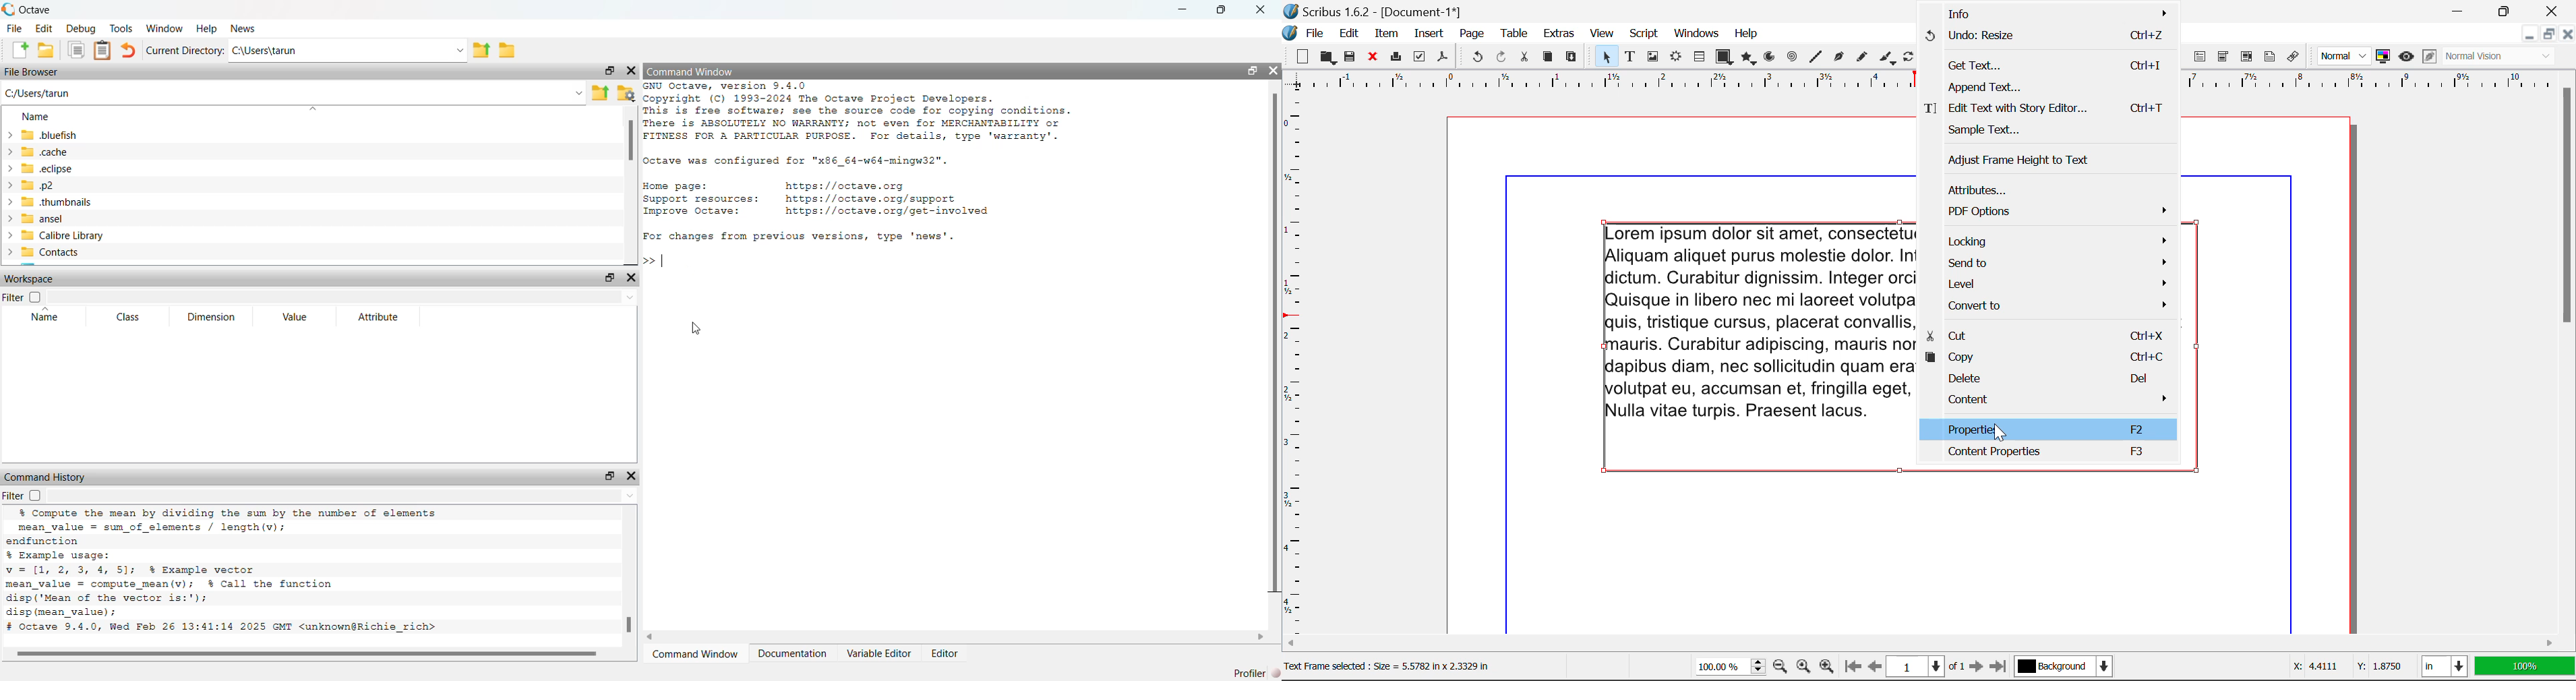 The image size is (2576, 700). Describe the element at coordinates (1273, 71) in the screenshot. I see `close` at that location.